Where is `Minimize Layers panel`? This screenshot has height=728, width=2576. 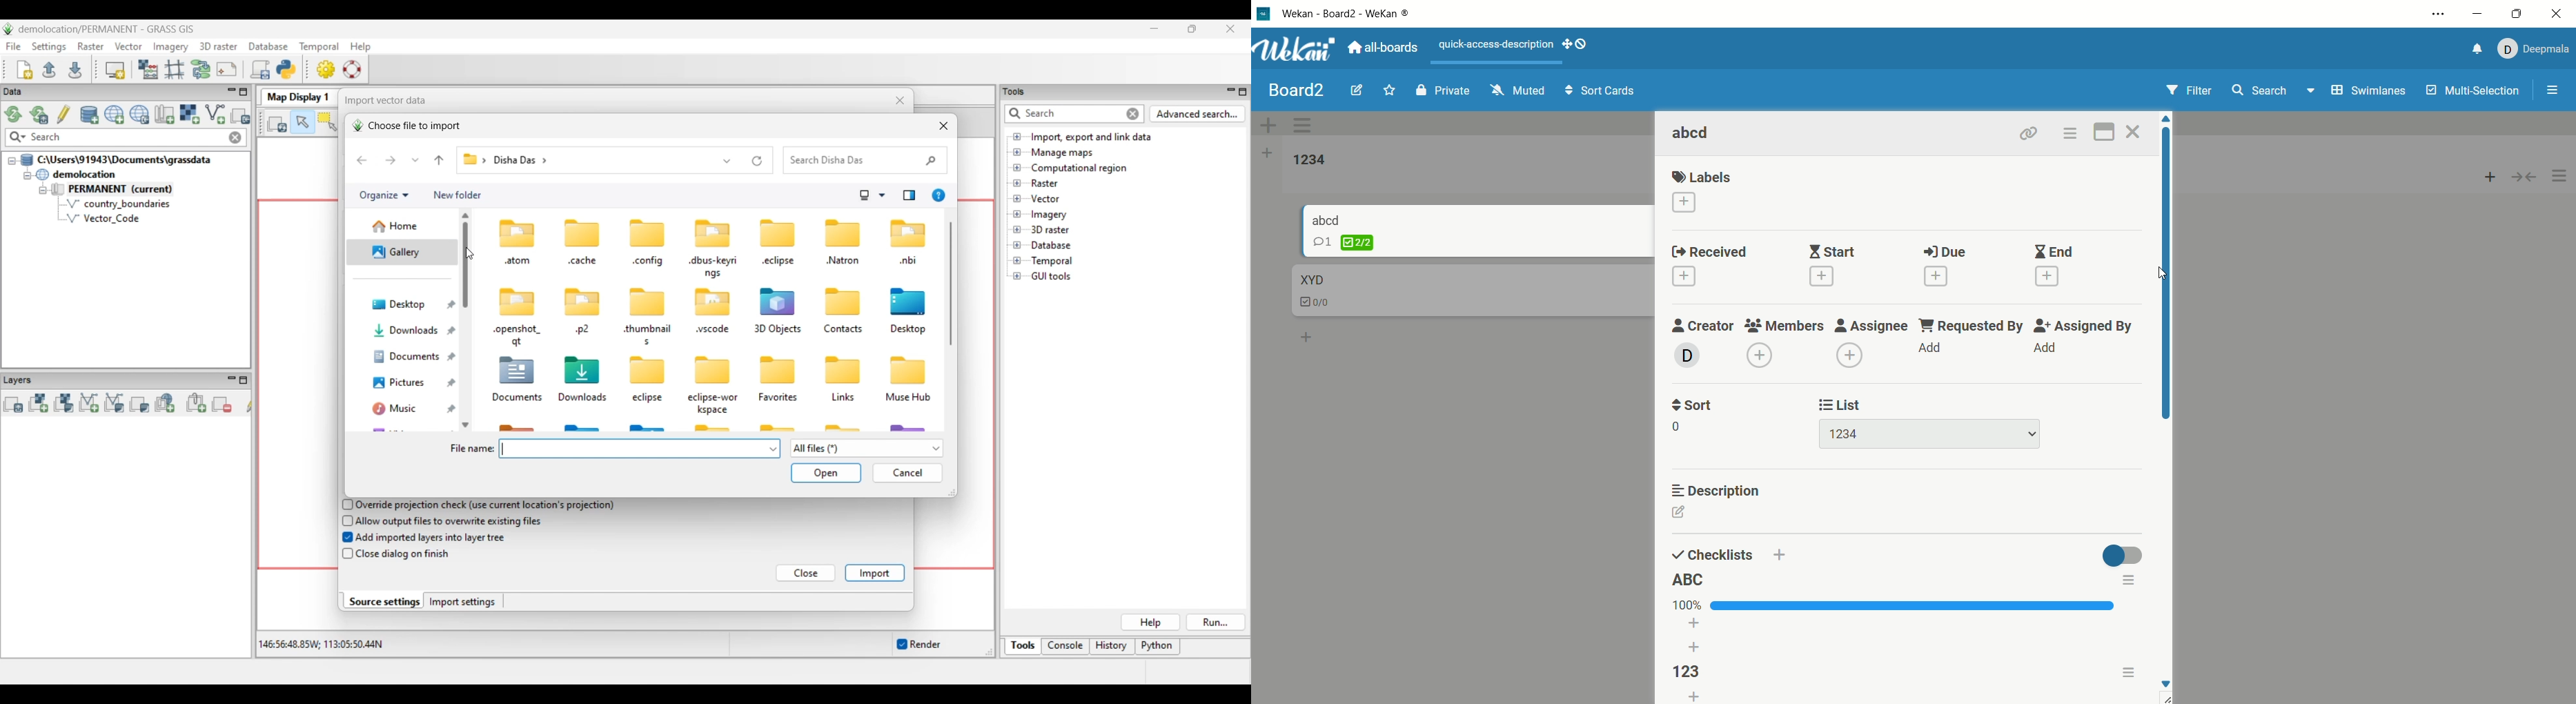
Minimize Layers panel is located at coordinates (231, 380).